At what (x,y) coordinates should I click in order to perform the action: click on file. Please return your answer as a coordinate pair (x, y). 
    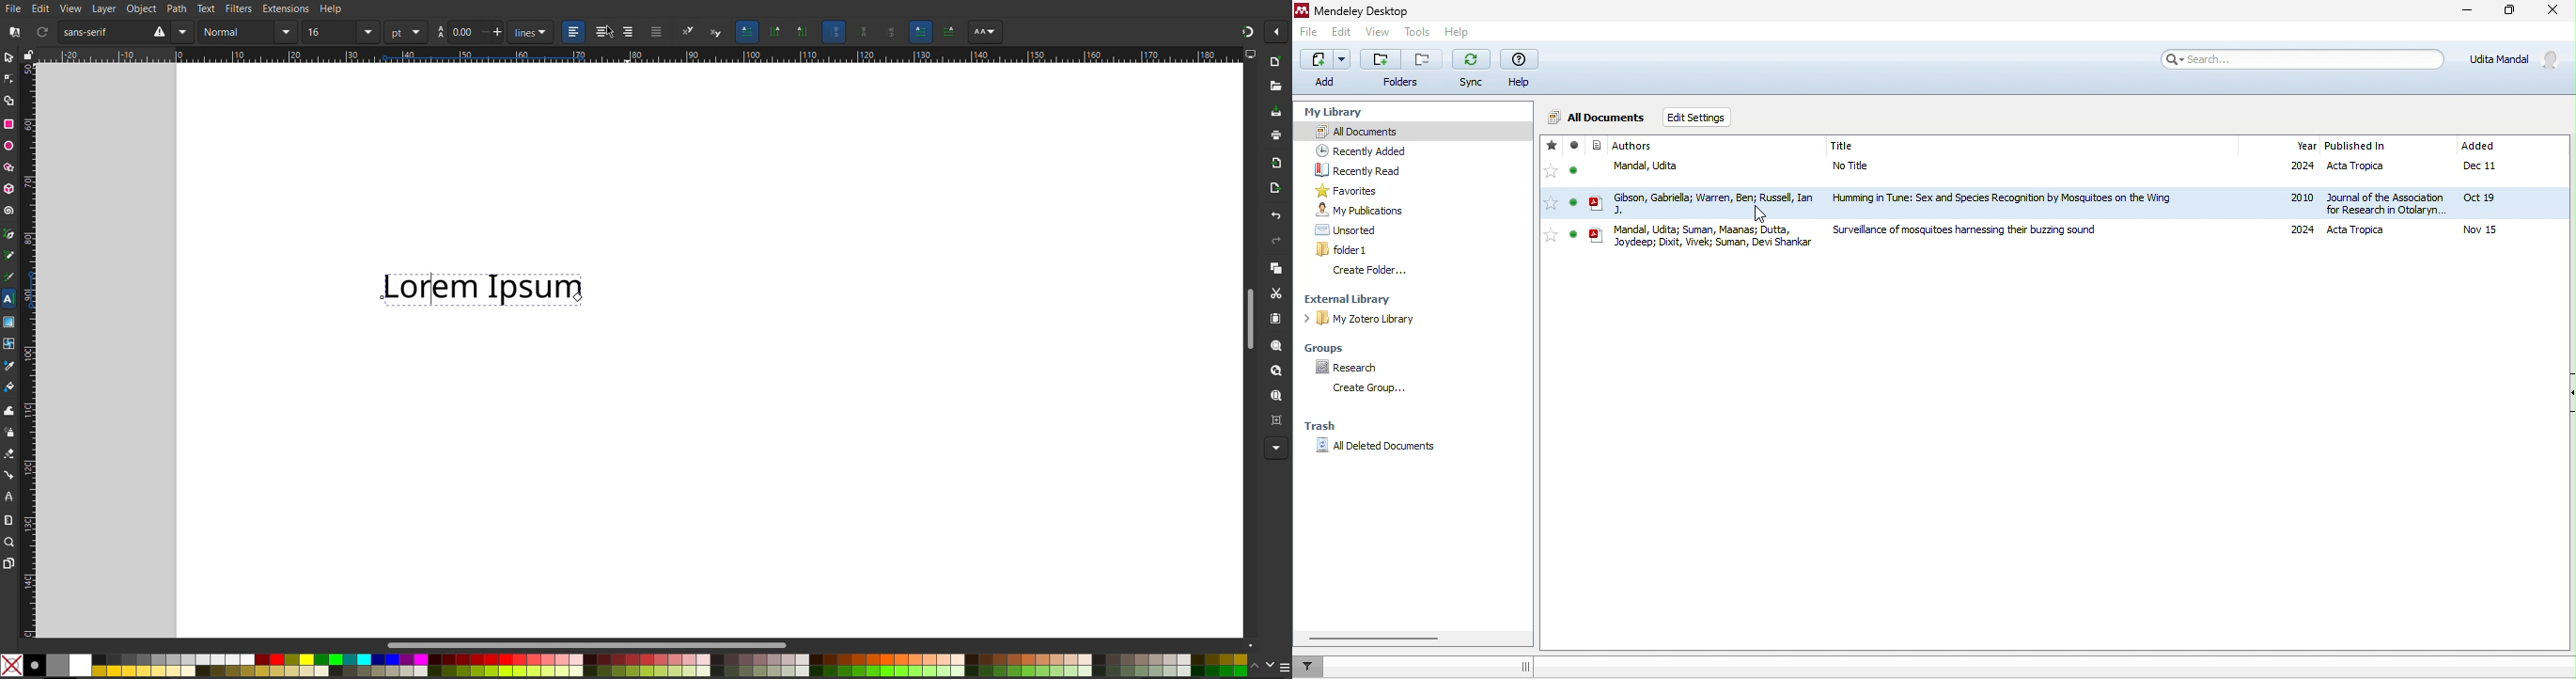
    Looking at the image, I should click on (2088, 235).